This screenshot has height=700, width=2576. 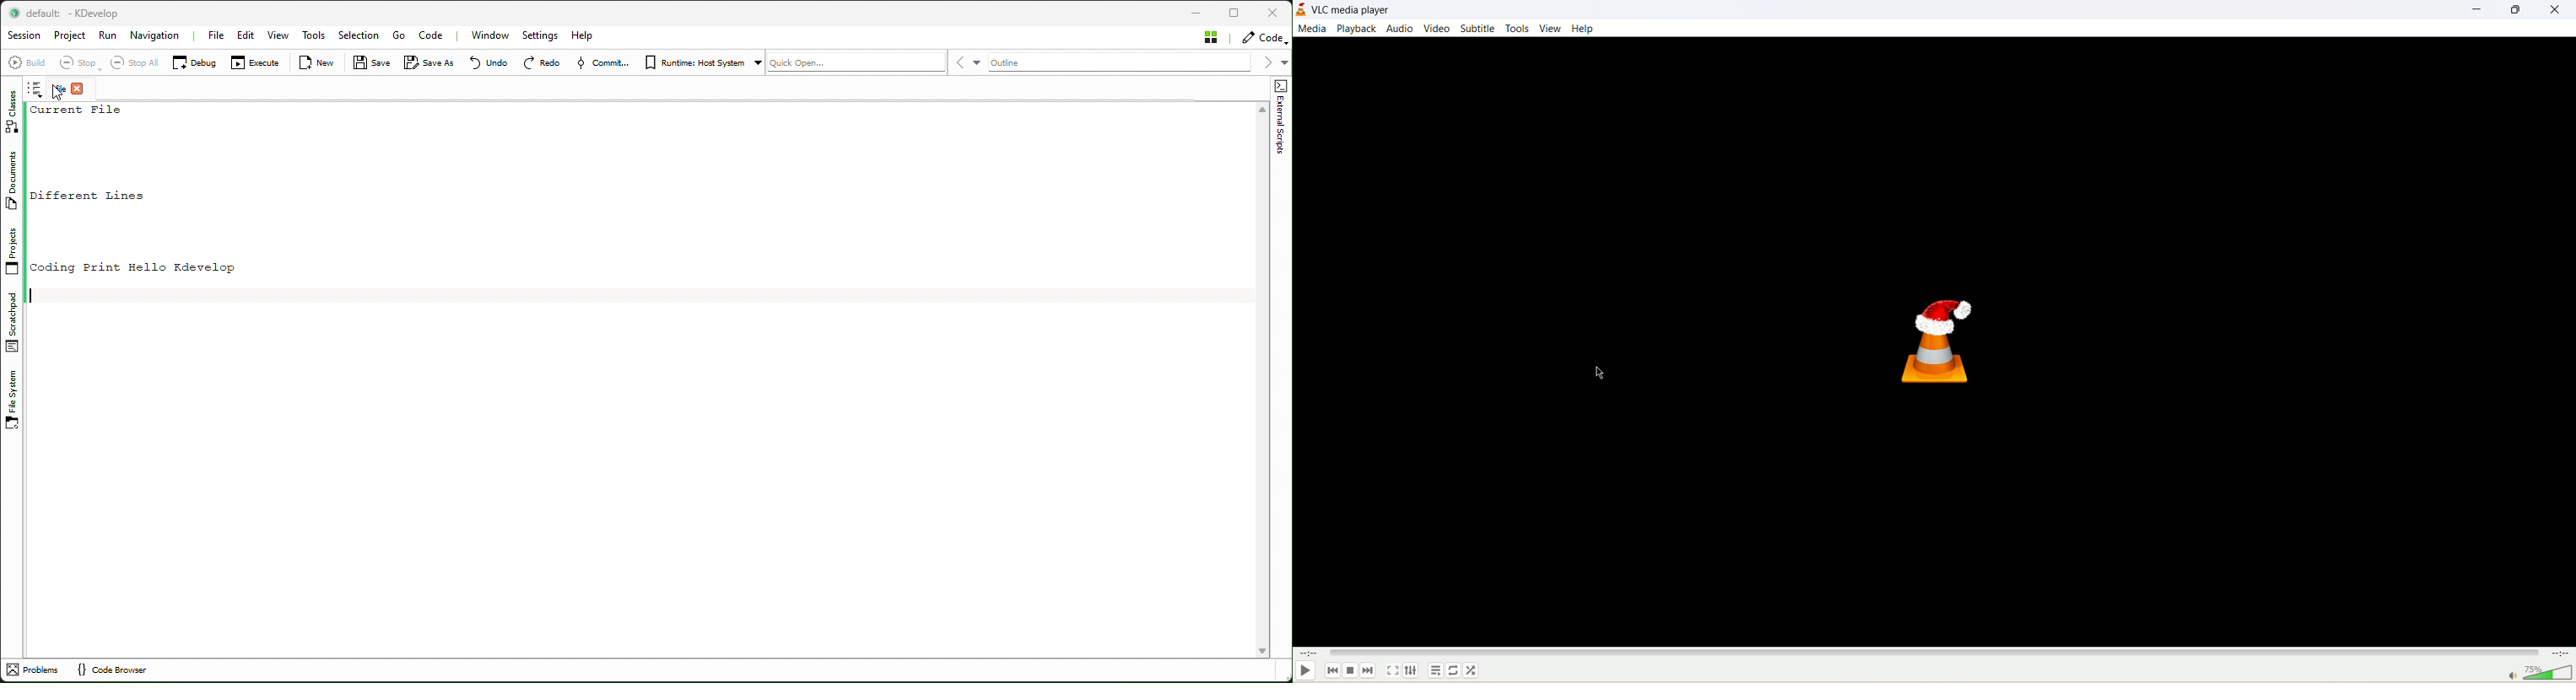 What do you see at coordinates (1352, 668) in the screenshot?
I see `stop` at bounding box center [1352, 668].